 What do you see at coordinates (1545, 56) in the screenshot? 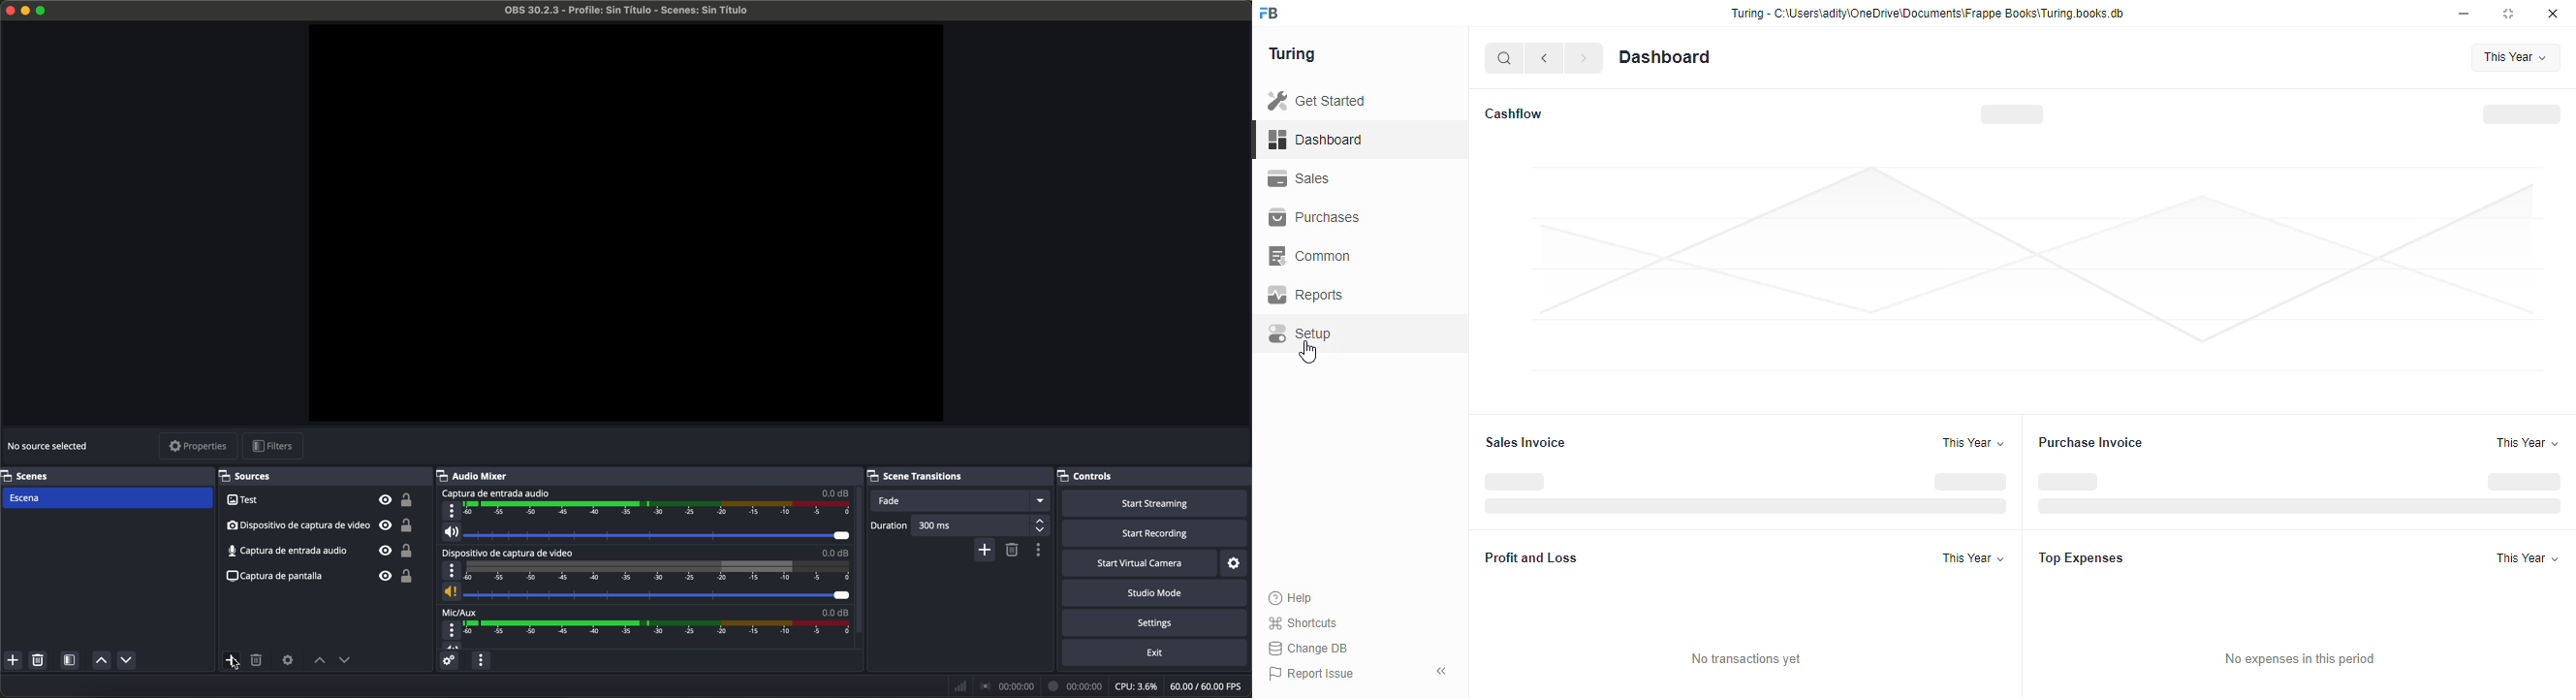
I see `go back` at bounding box center [1545, 56].